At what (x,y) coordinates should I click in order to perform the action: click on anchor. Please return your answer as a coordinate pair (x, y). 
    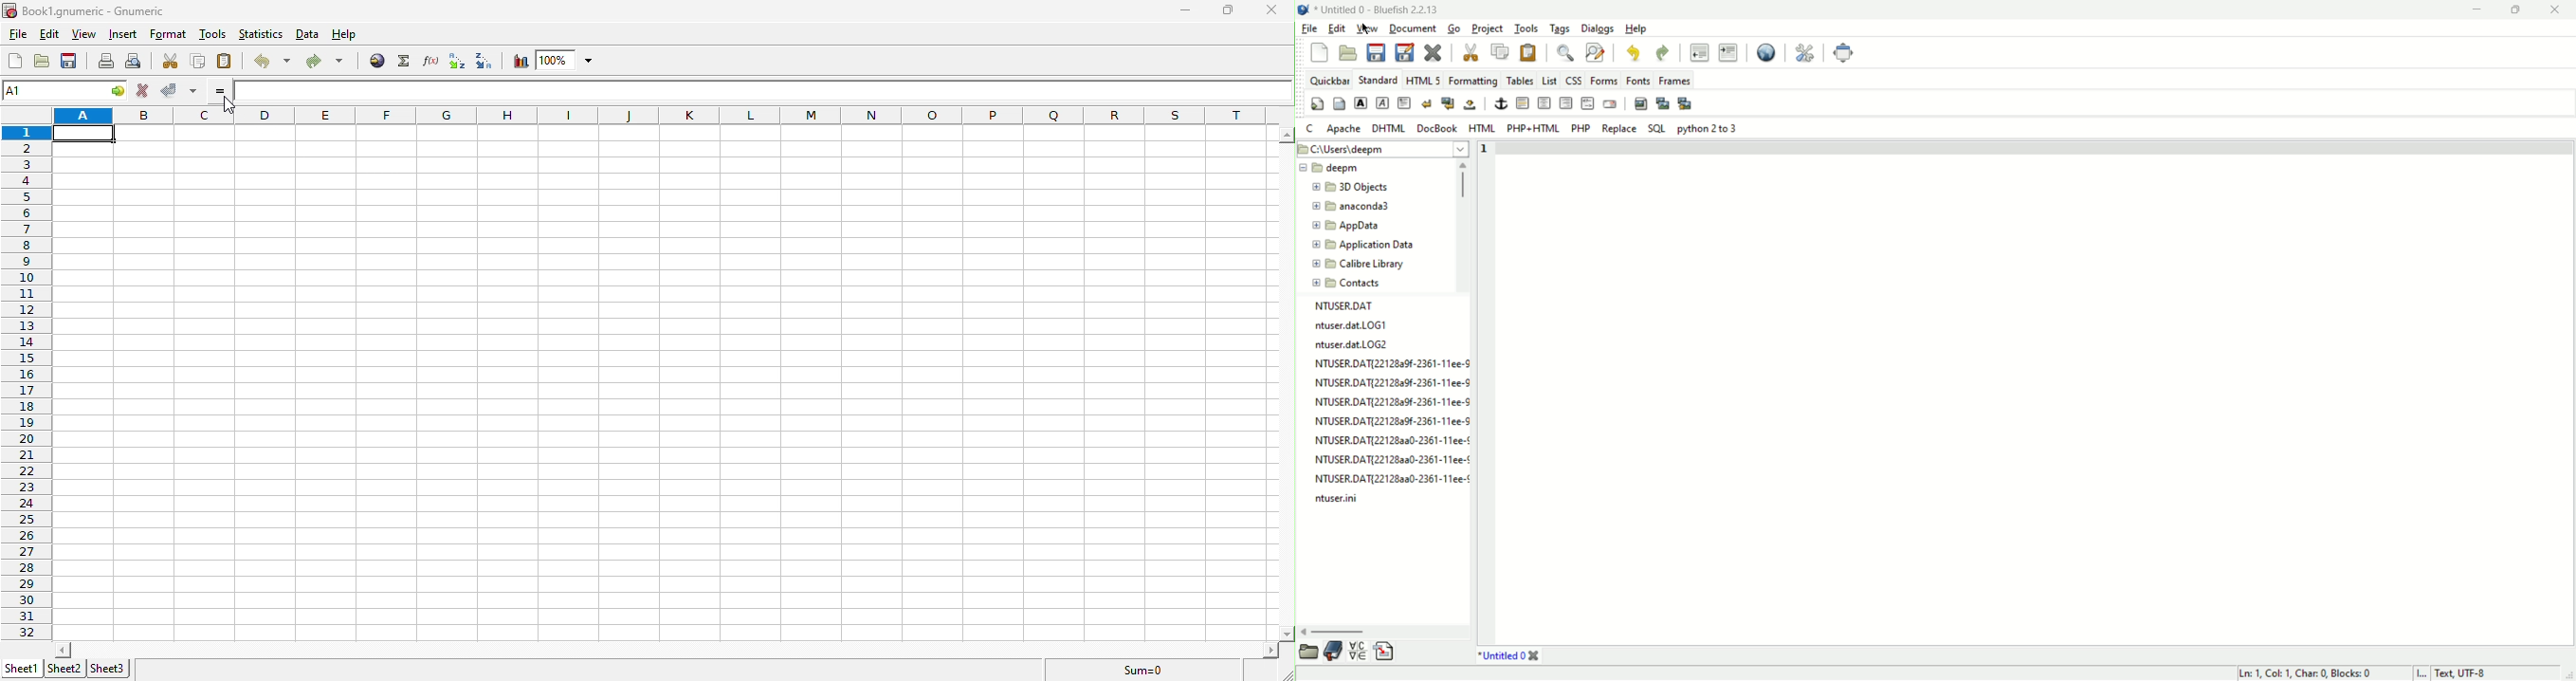
    Looking at the image, I should click on (1501, 104).